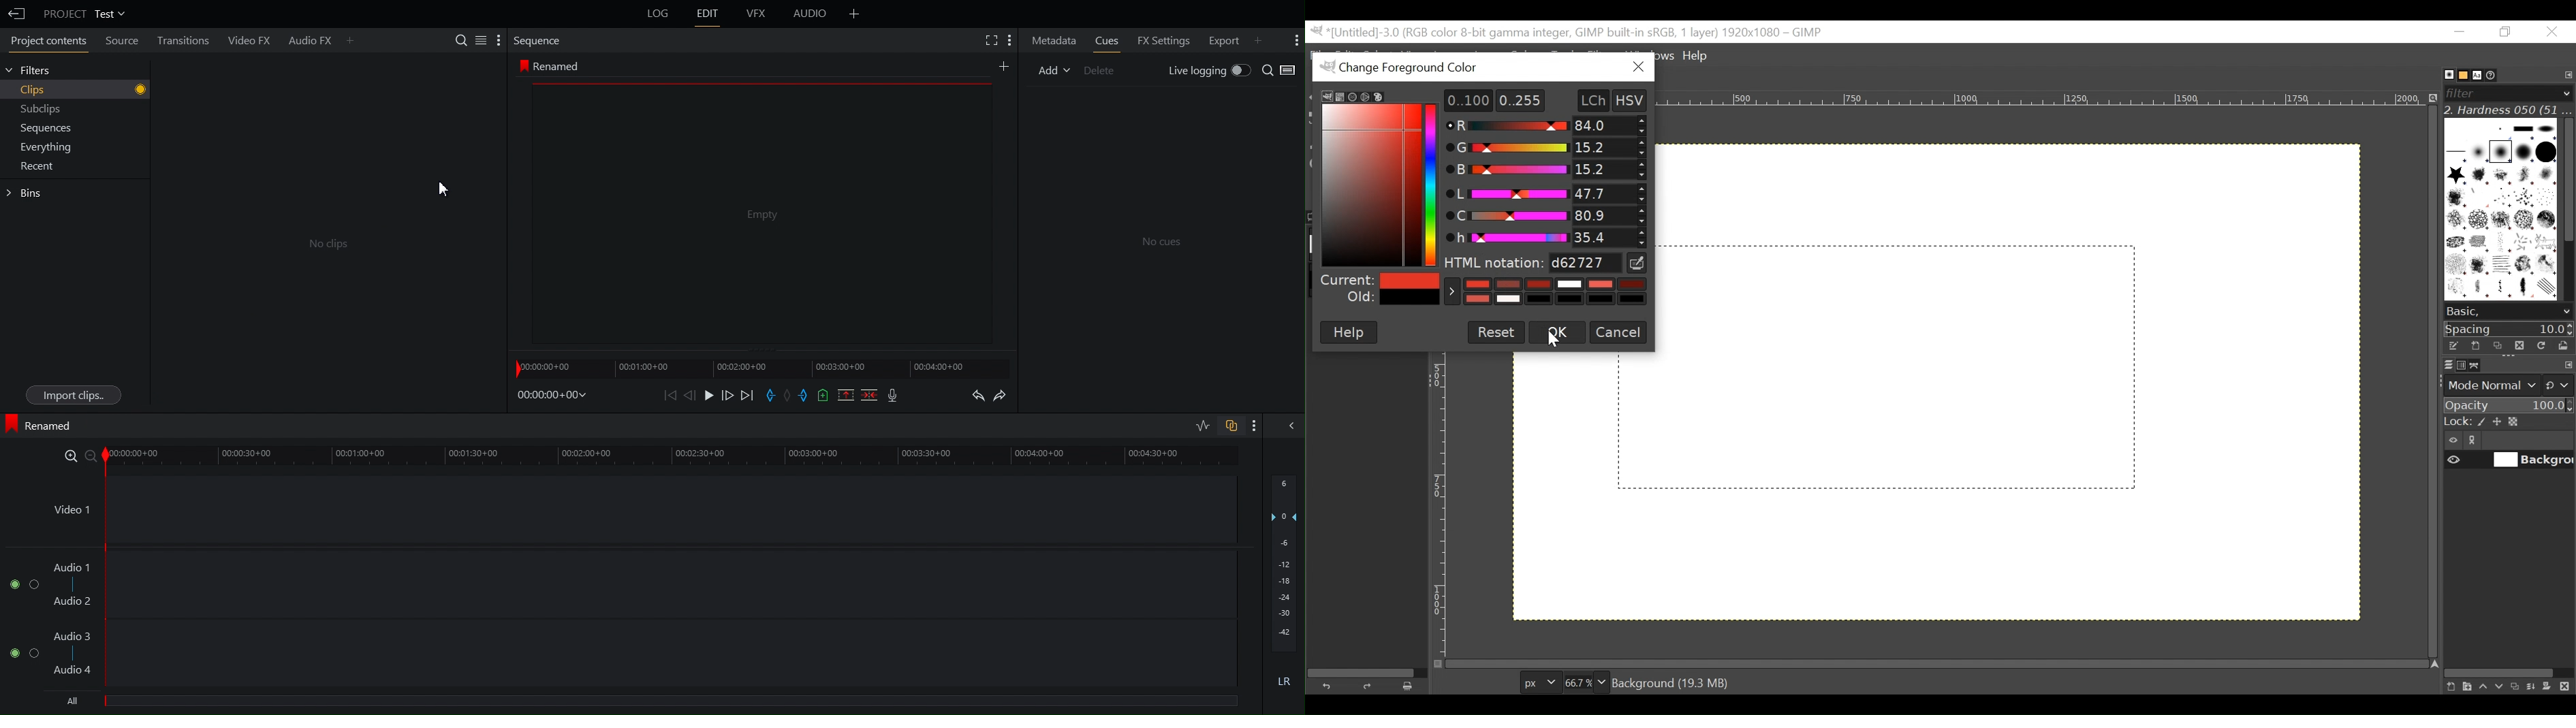  Describe the element at coordinates (539, 39) in the screenshot. I see `Sequence` at that location.